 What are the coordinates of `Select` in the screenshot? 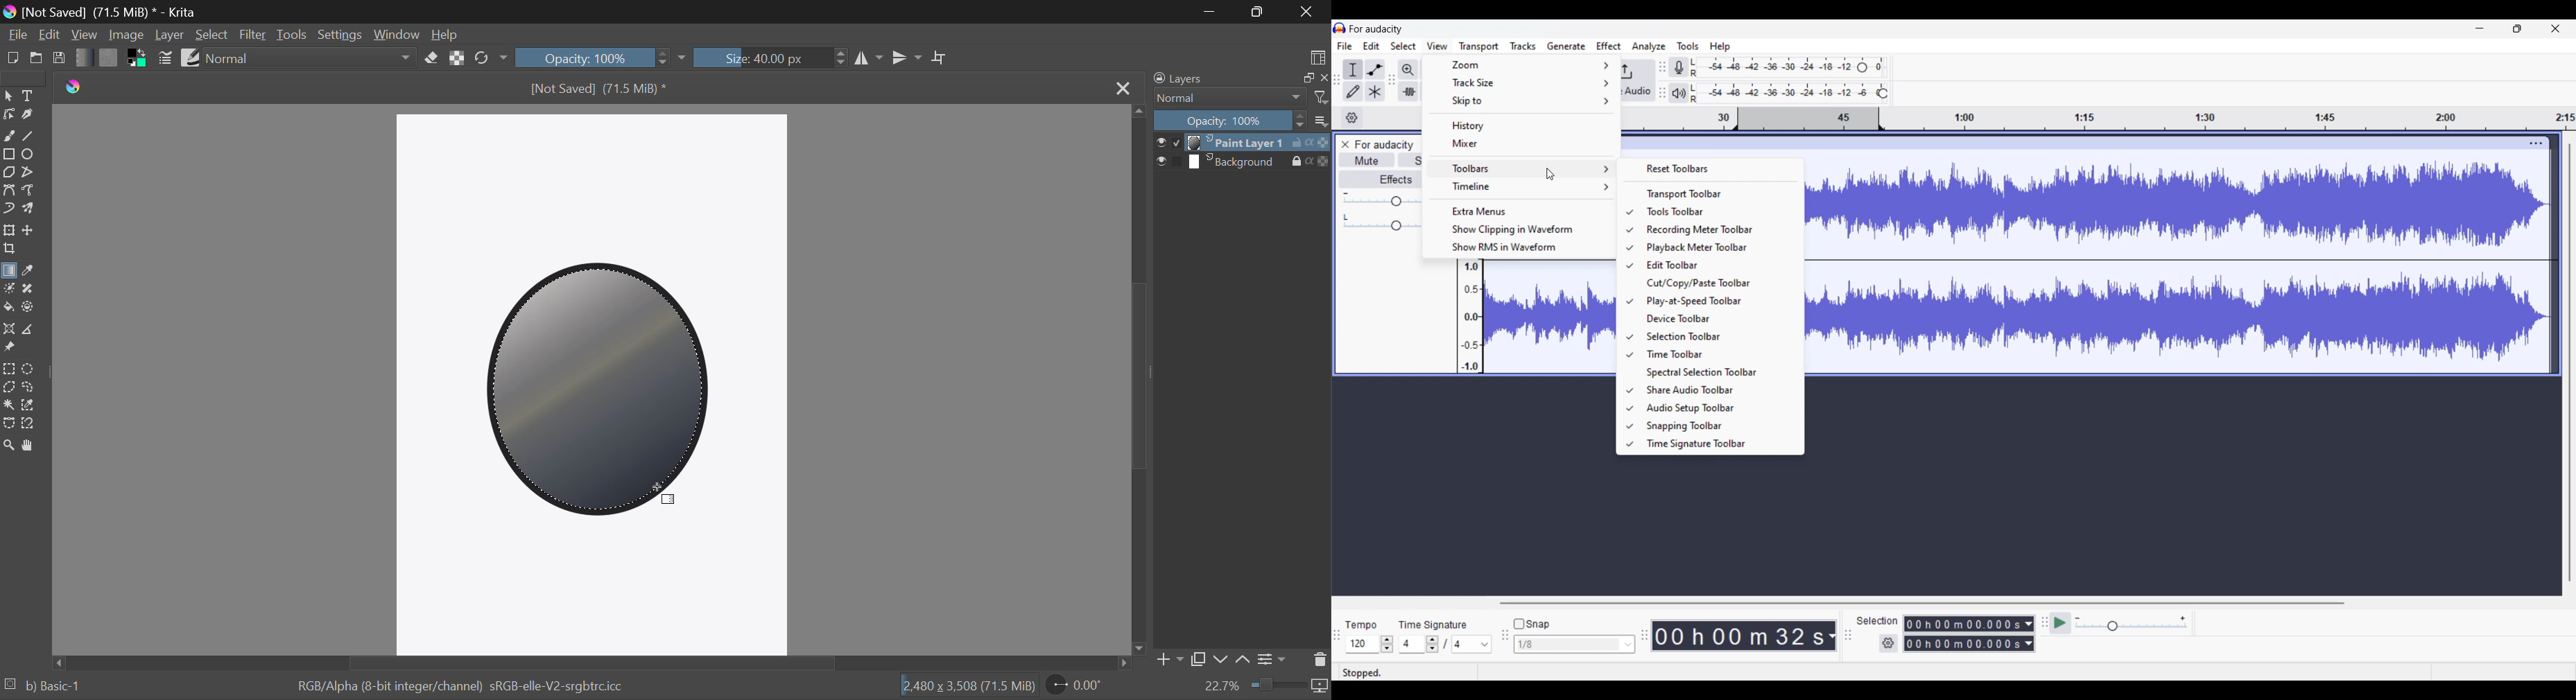 It's located at (9, 96).